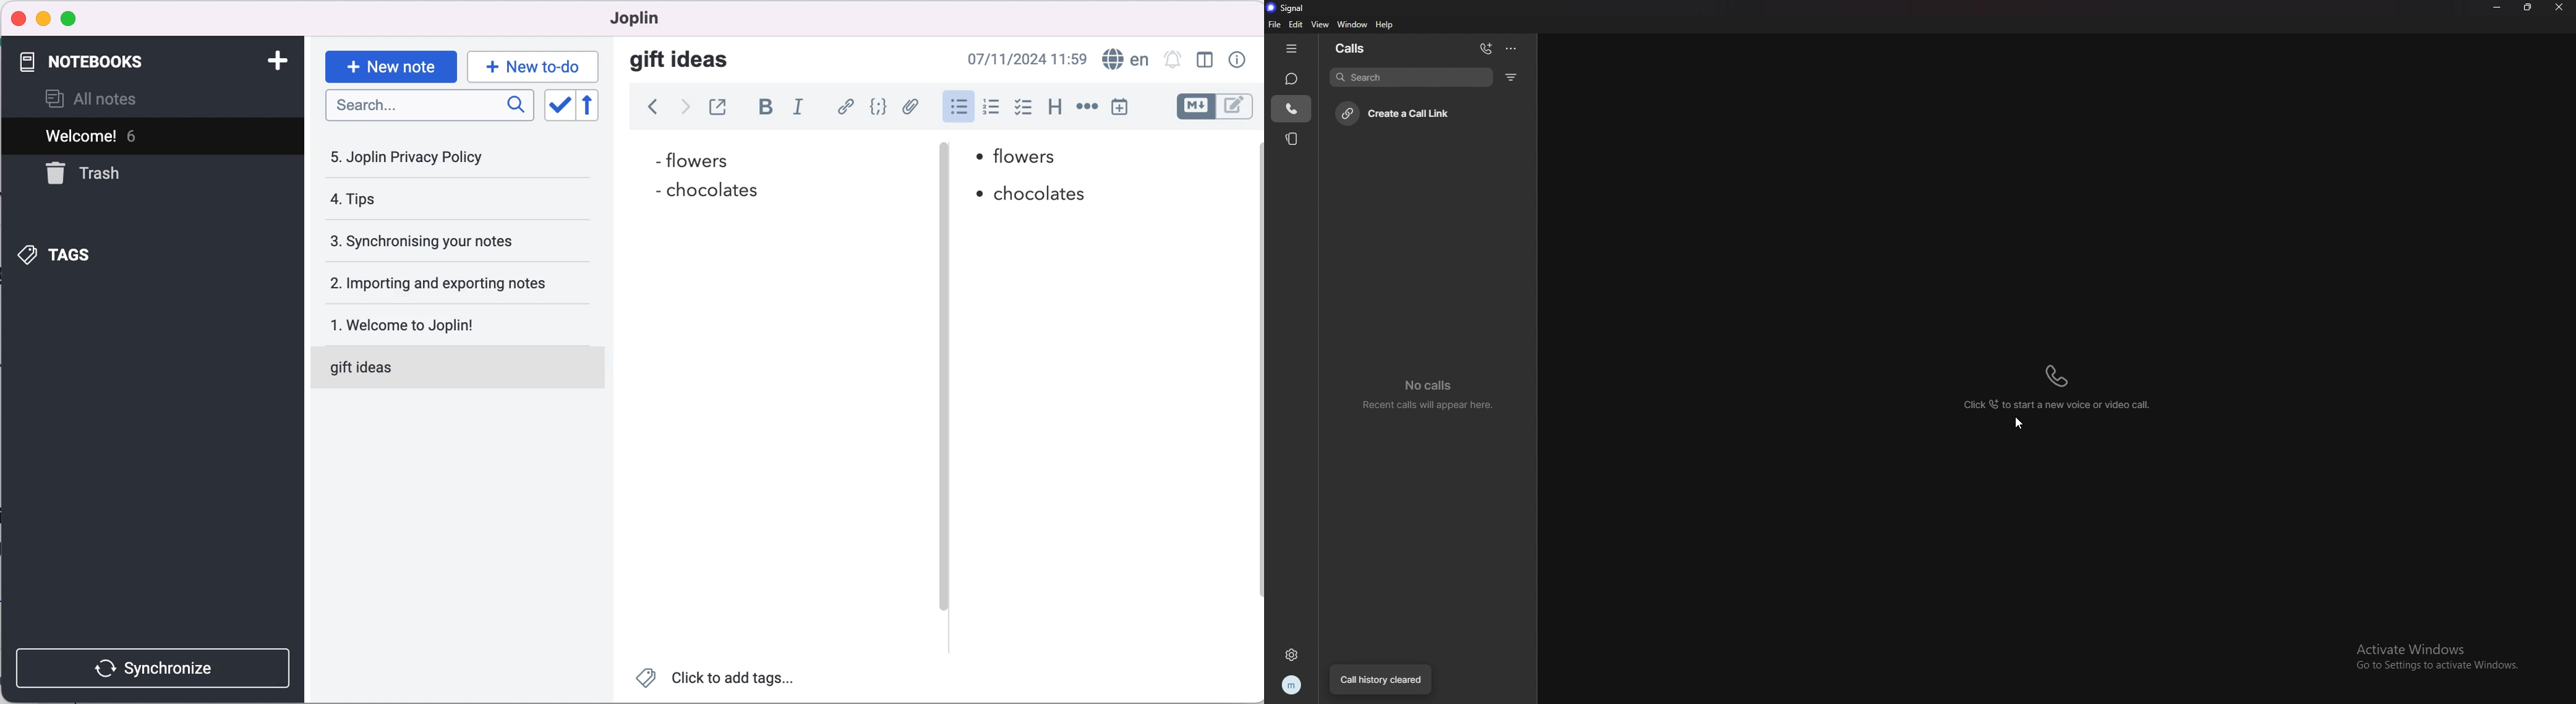 The height and width of the screenshot is (728, 2576). Describe the element at coordinates (556, 105) in the screenshot. I see `toggle sort order field` at that location.